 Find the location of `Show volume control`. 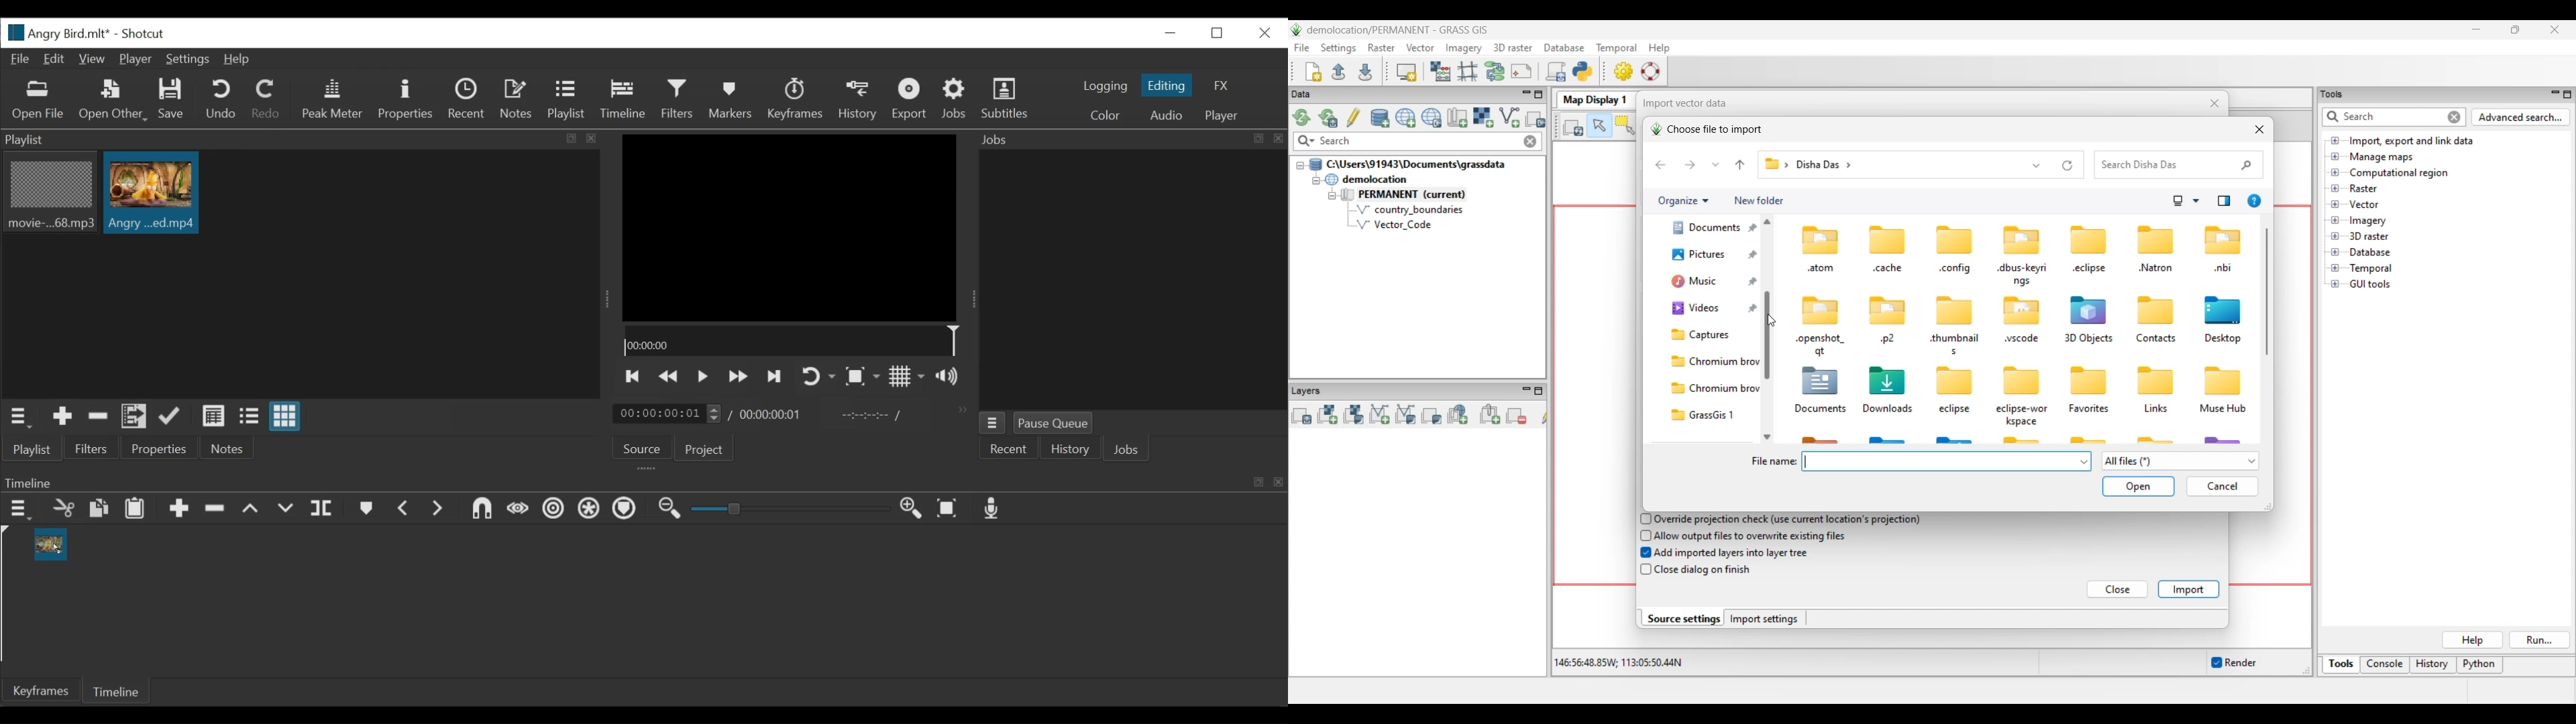

Show volume control is located at coordinates (952, 377).